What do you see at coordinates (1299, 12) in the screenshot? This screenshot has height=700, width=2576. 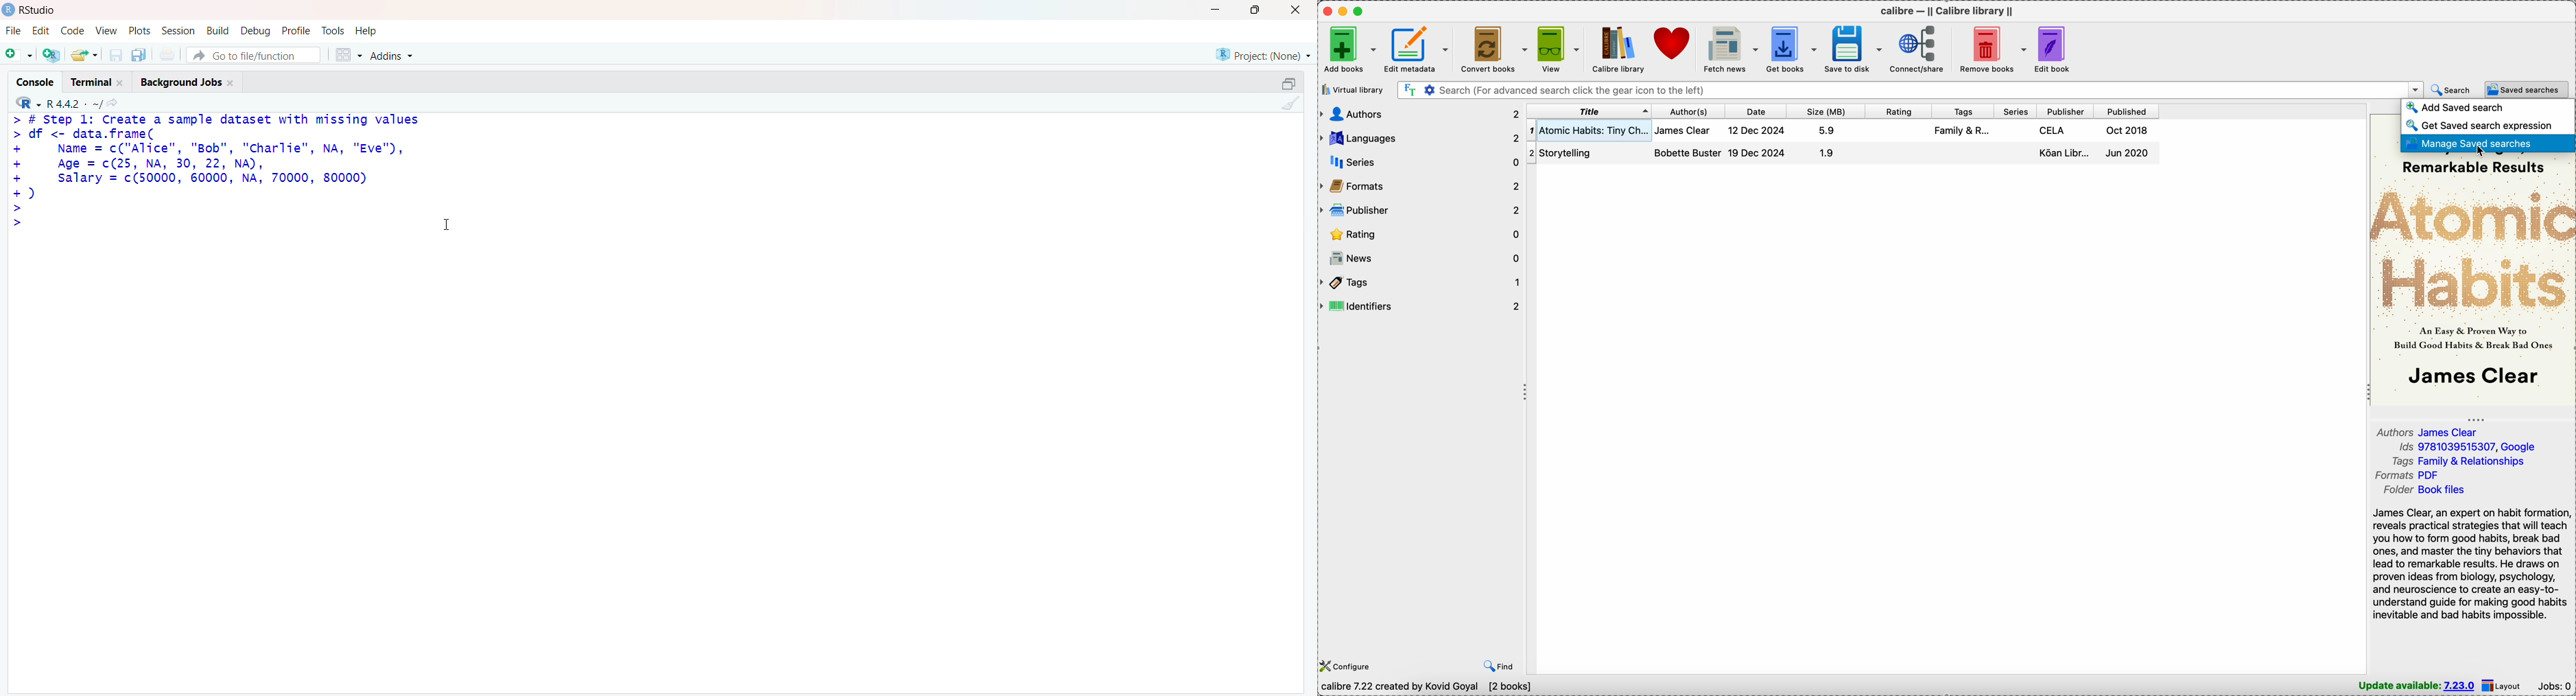 I see `Close` at bounding box center [1299, 12].